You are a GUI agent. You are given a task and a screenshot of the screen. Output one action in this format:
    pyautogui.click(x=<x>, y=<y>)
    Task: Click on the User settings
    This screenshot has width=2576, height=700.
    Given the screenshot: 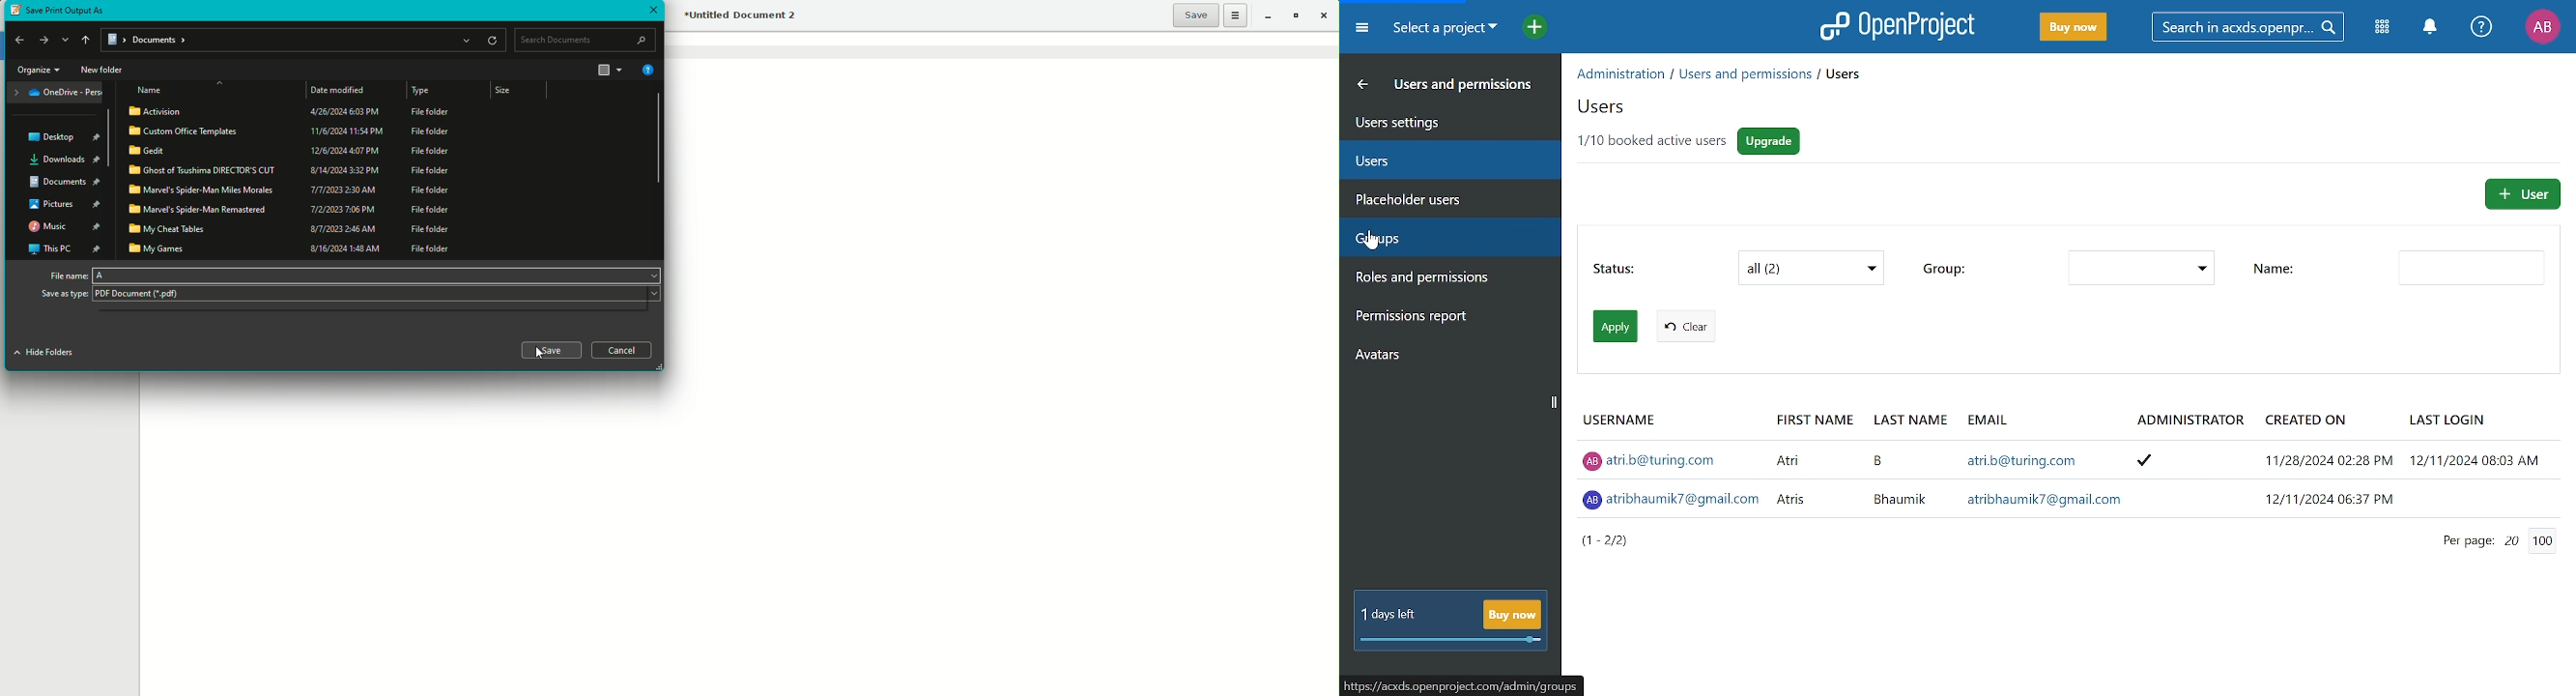 What is the action you would take?
    pyautogui.click(x=1448, y=121)
    